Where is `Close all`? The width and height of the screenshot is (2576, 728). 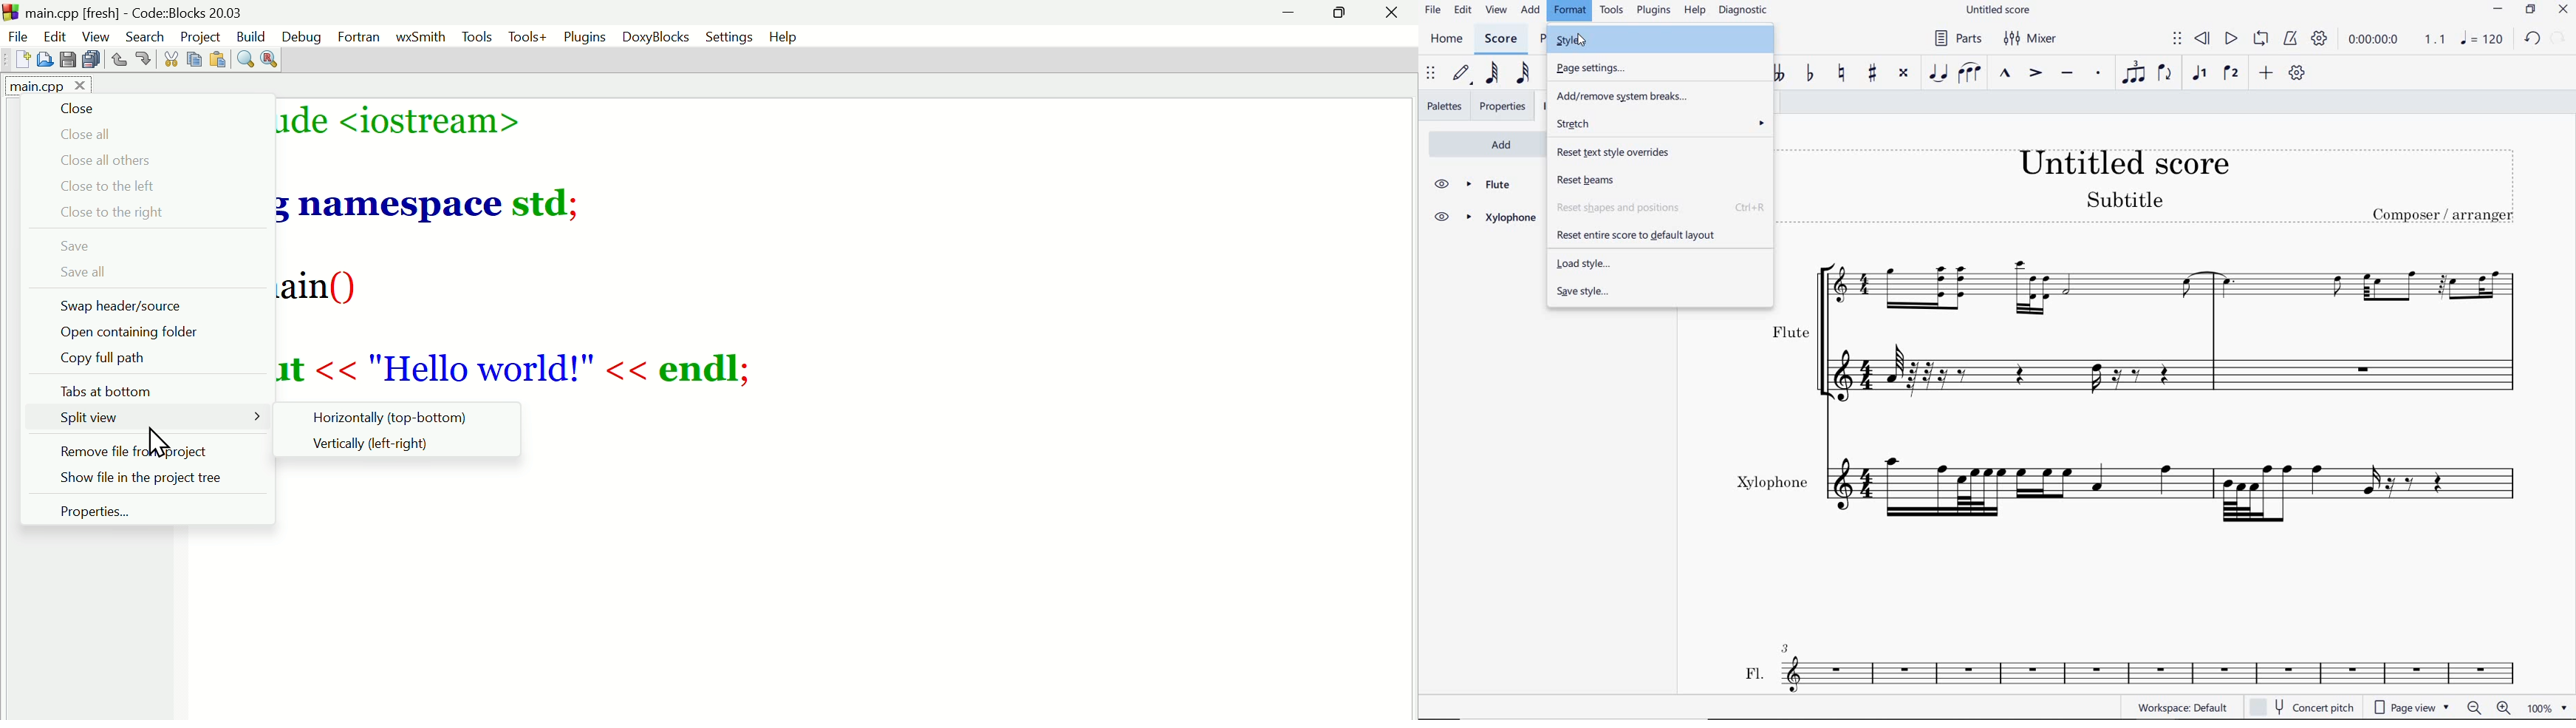 Close all is located at coordinates (96, 134).